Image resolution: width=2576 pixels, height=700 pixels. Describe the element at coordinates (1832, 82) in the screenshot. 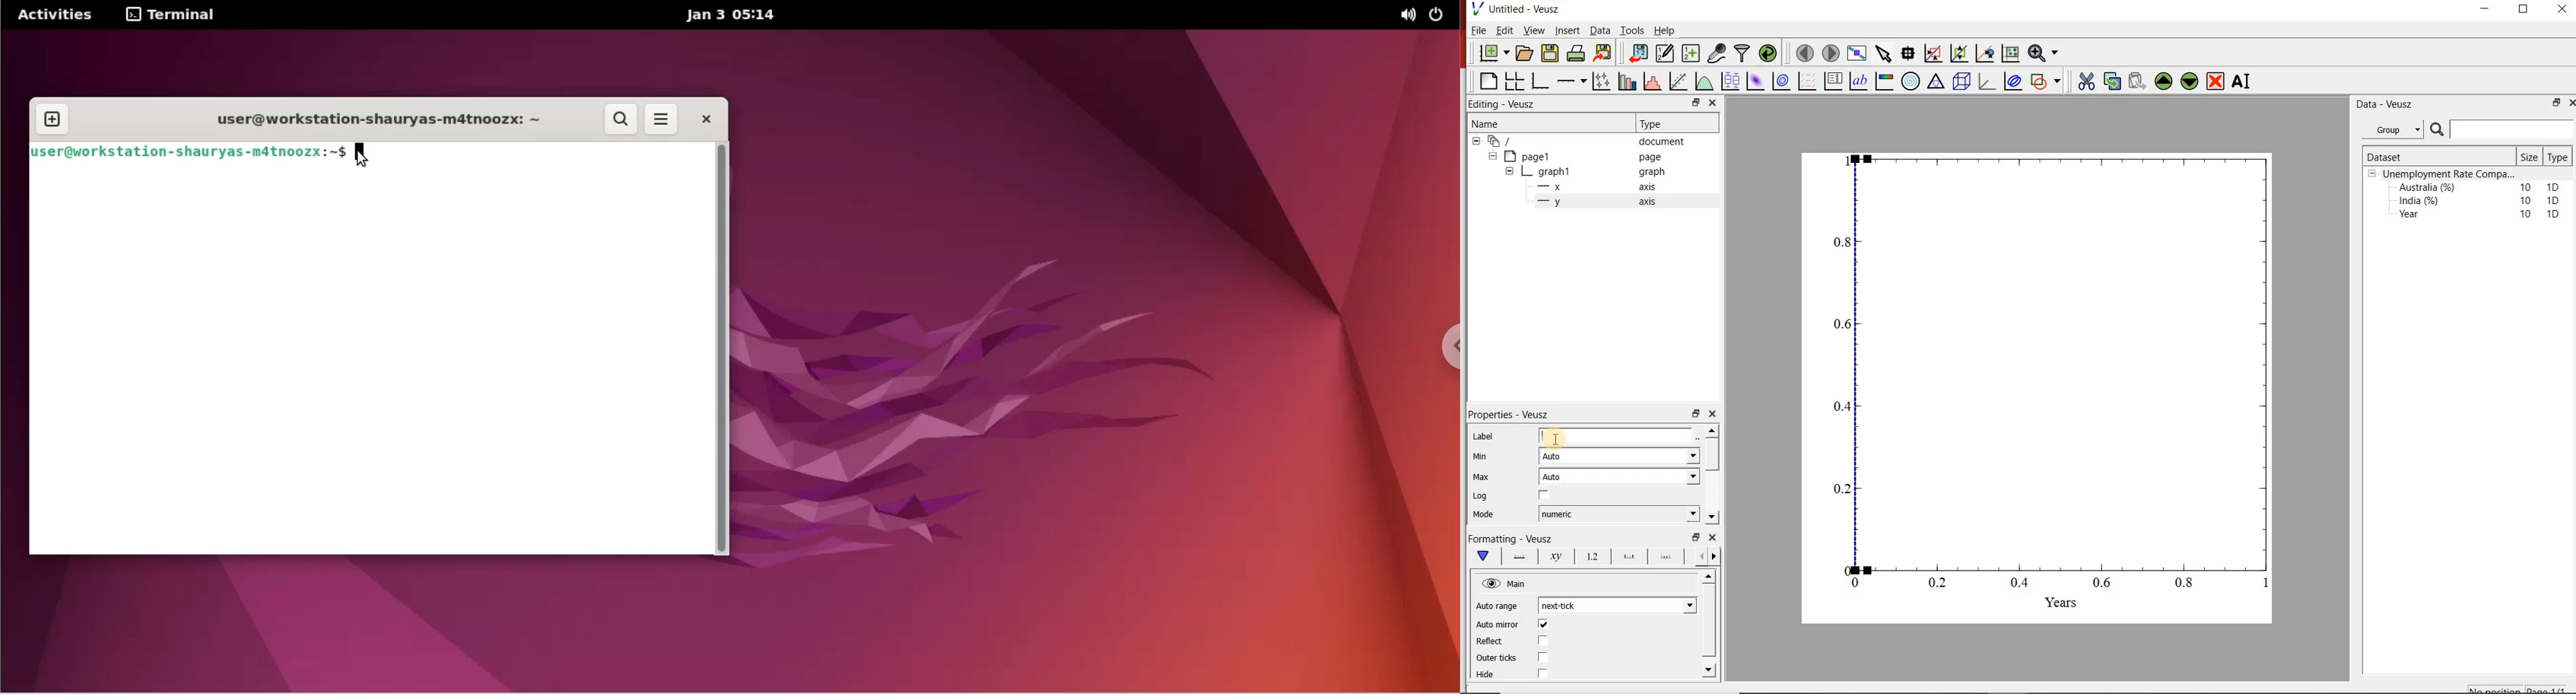

I see `plot key` at that location.